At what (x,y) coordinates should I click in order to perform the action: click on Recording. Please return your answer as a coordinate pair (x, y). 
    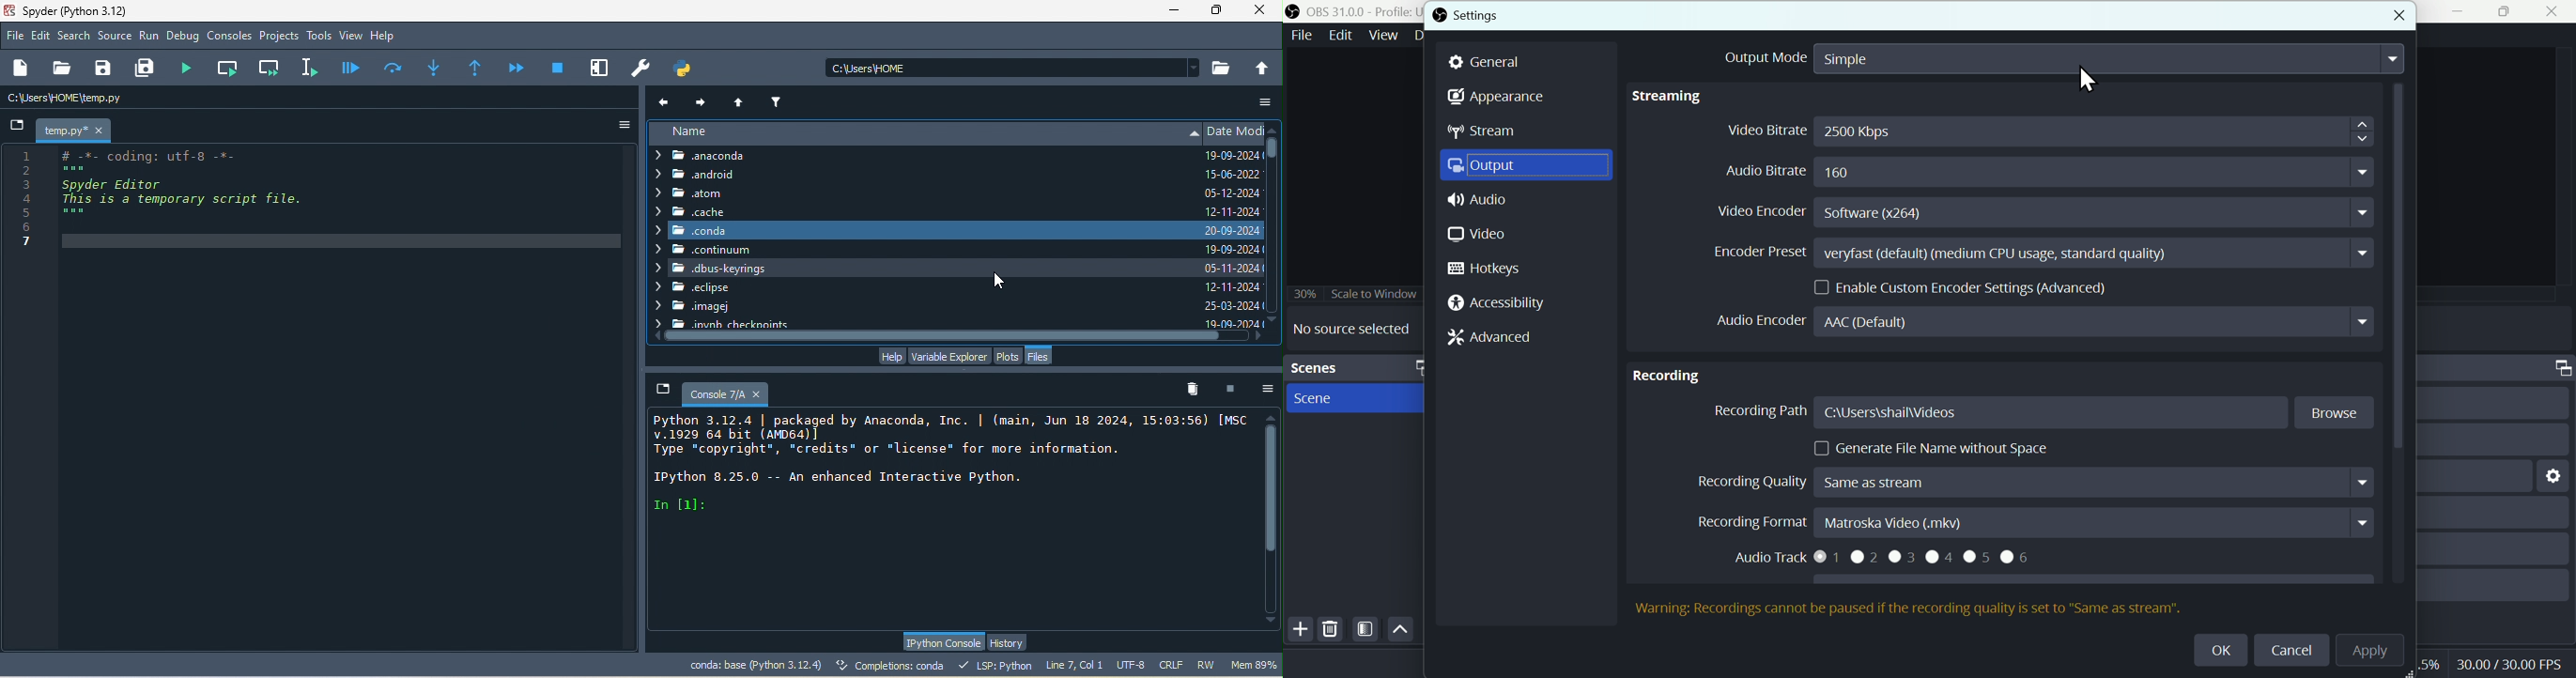
    Looking at the image, I should click on (1670, 376).